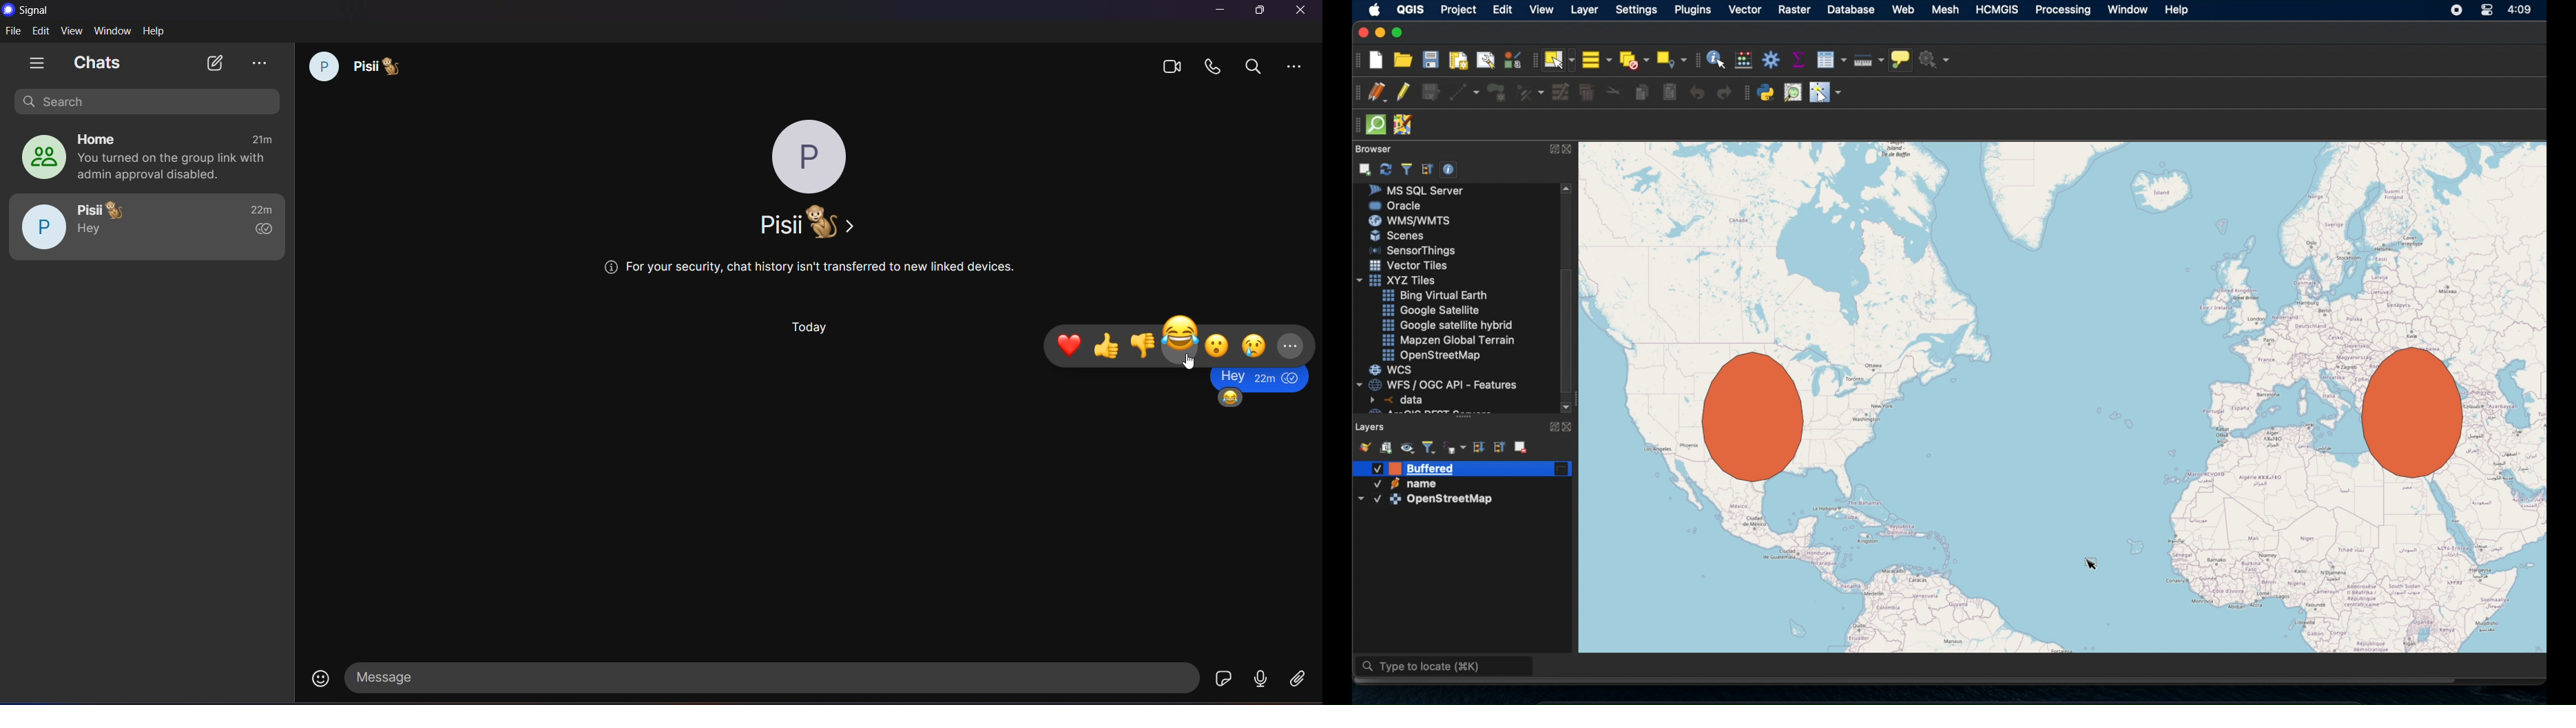  I want to click on switches mouse to a configurable pointer, so click(1825, 93).